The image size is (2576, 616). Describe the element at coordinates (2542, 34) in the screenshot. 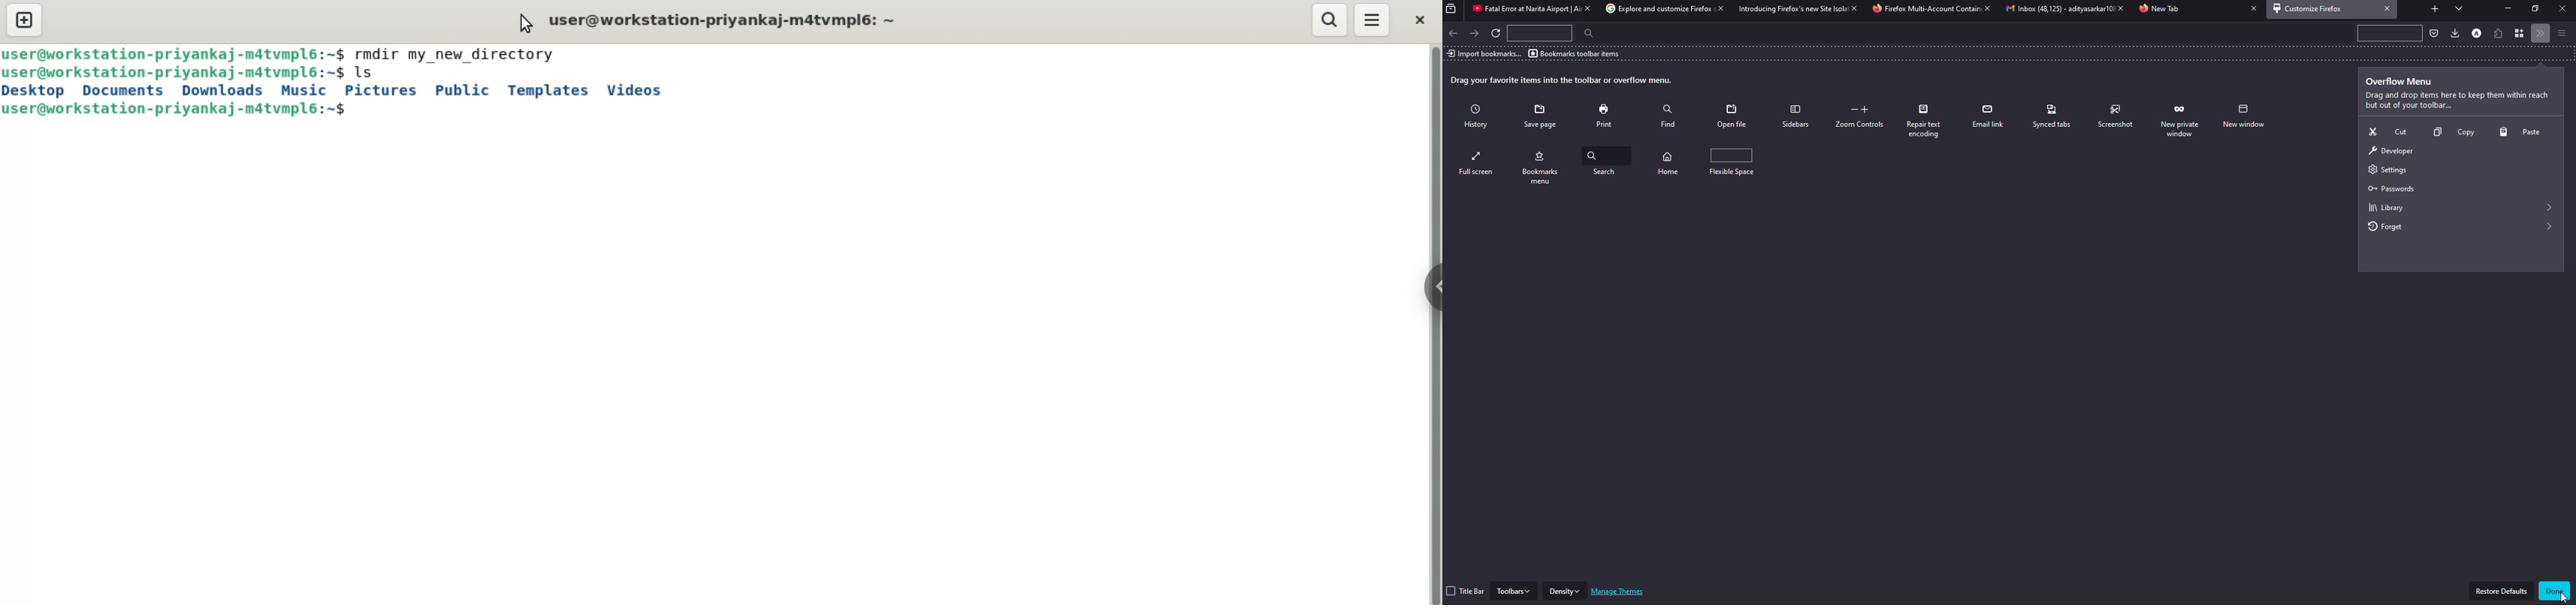

I see `more tools` at that location.